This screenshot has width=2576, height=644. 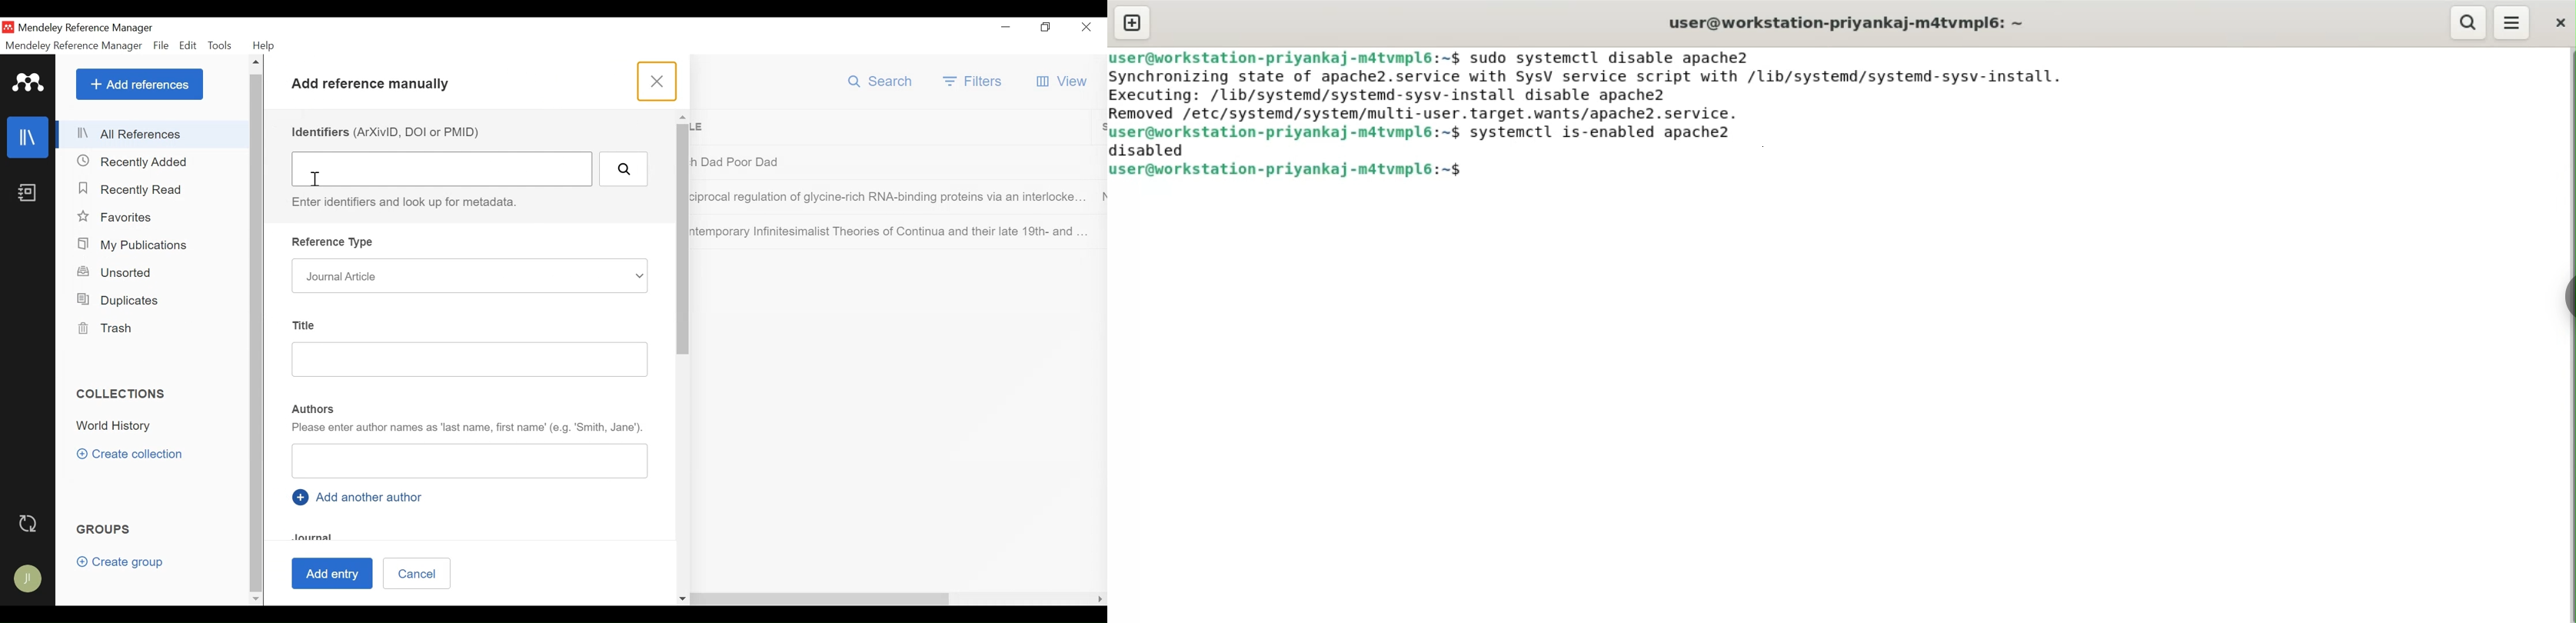 I want to click on Add references manually, so click(x=374, y=86).